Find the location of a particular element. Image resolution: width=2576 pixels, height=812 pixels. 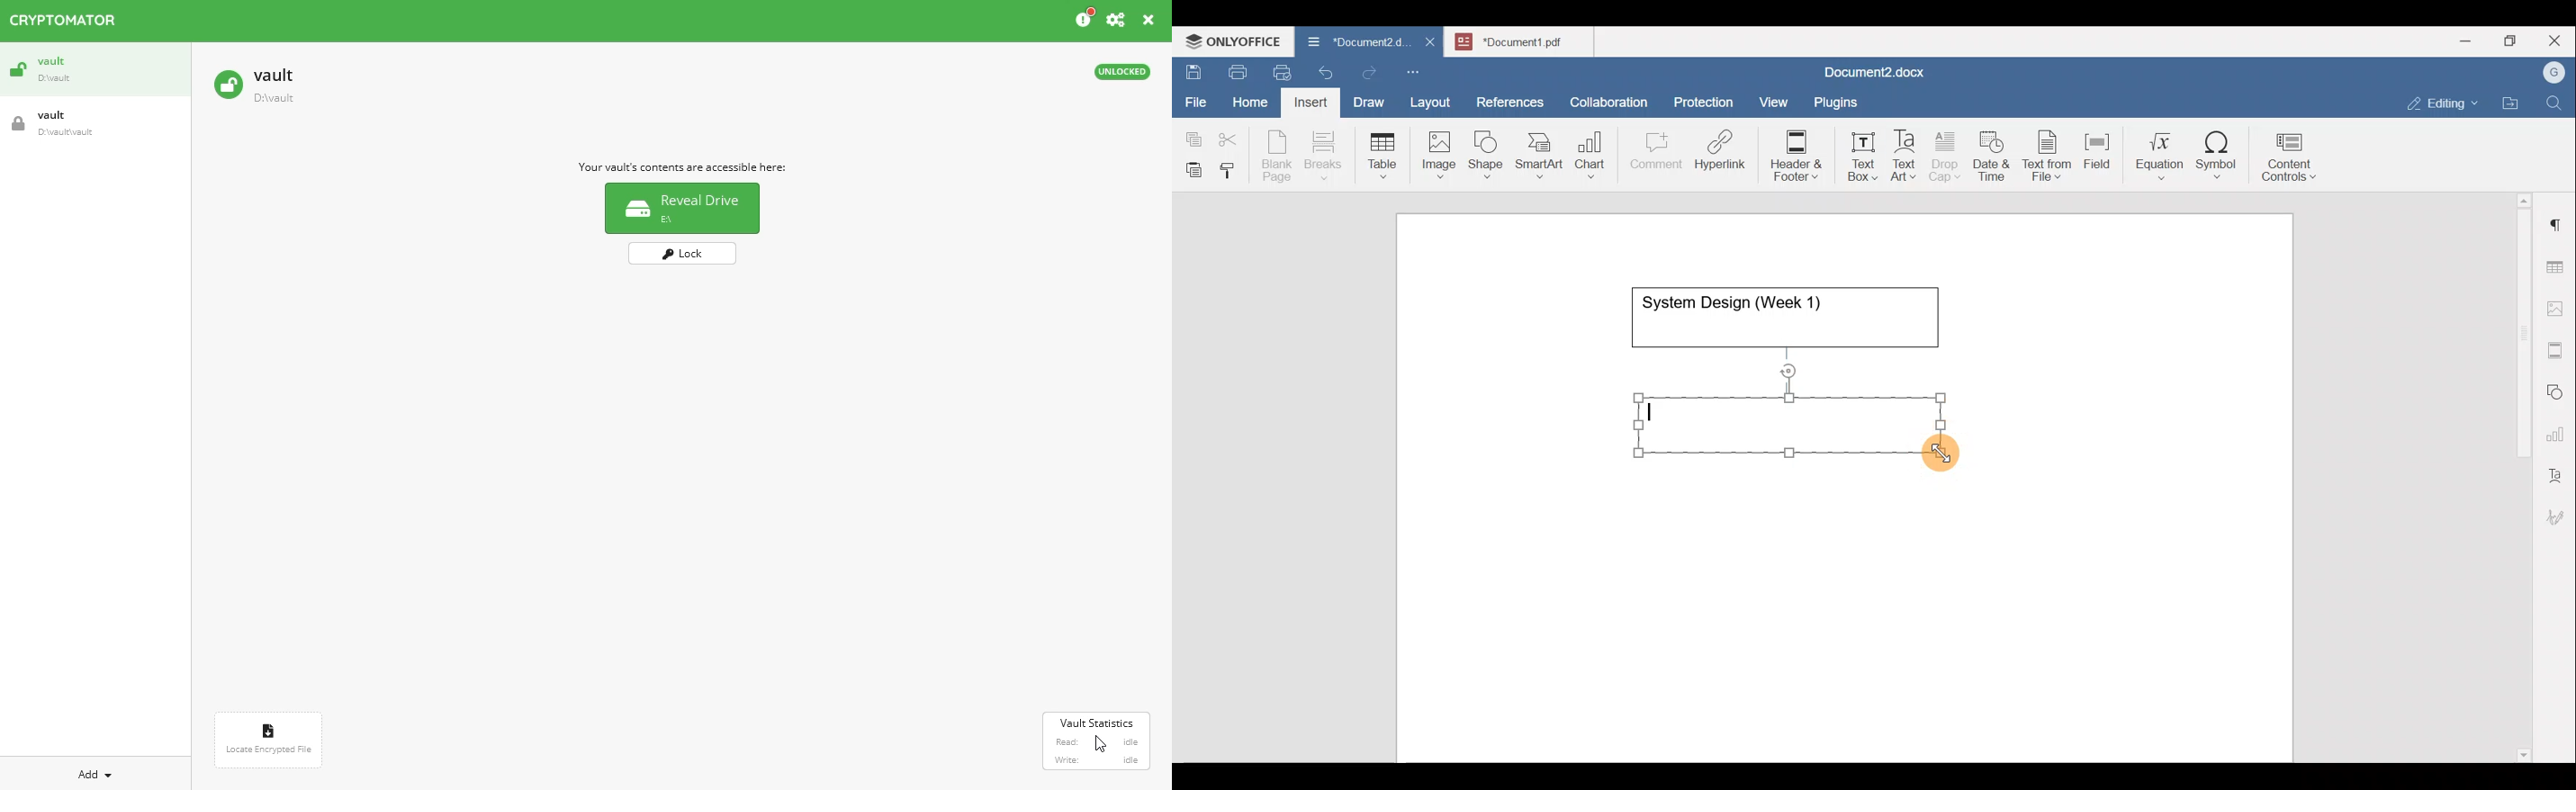

Hyperlink is located at coordinates (1725, 154).